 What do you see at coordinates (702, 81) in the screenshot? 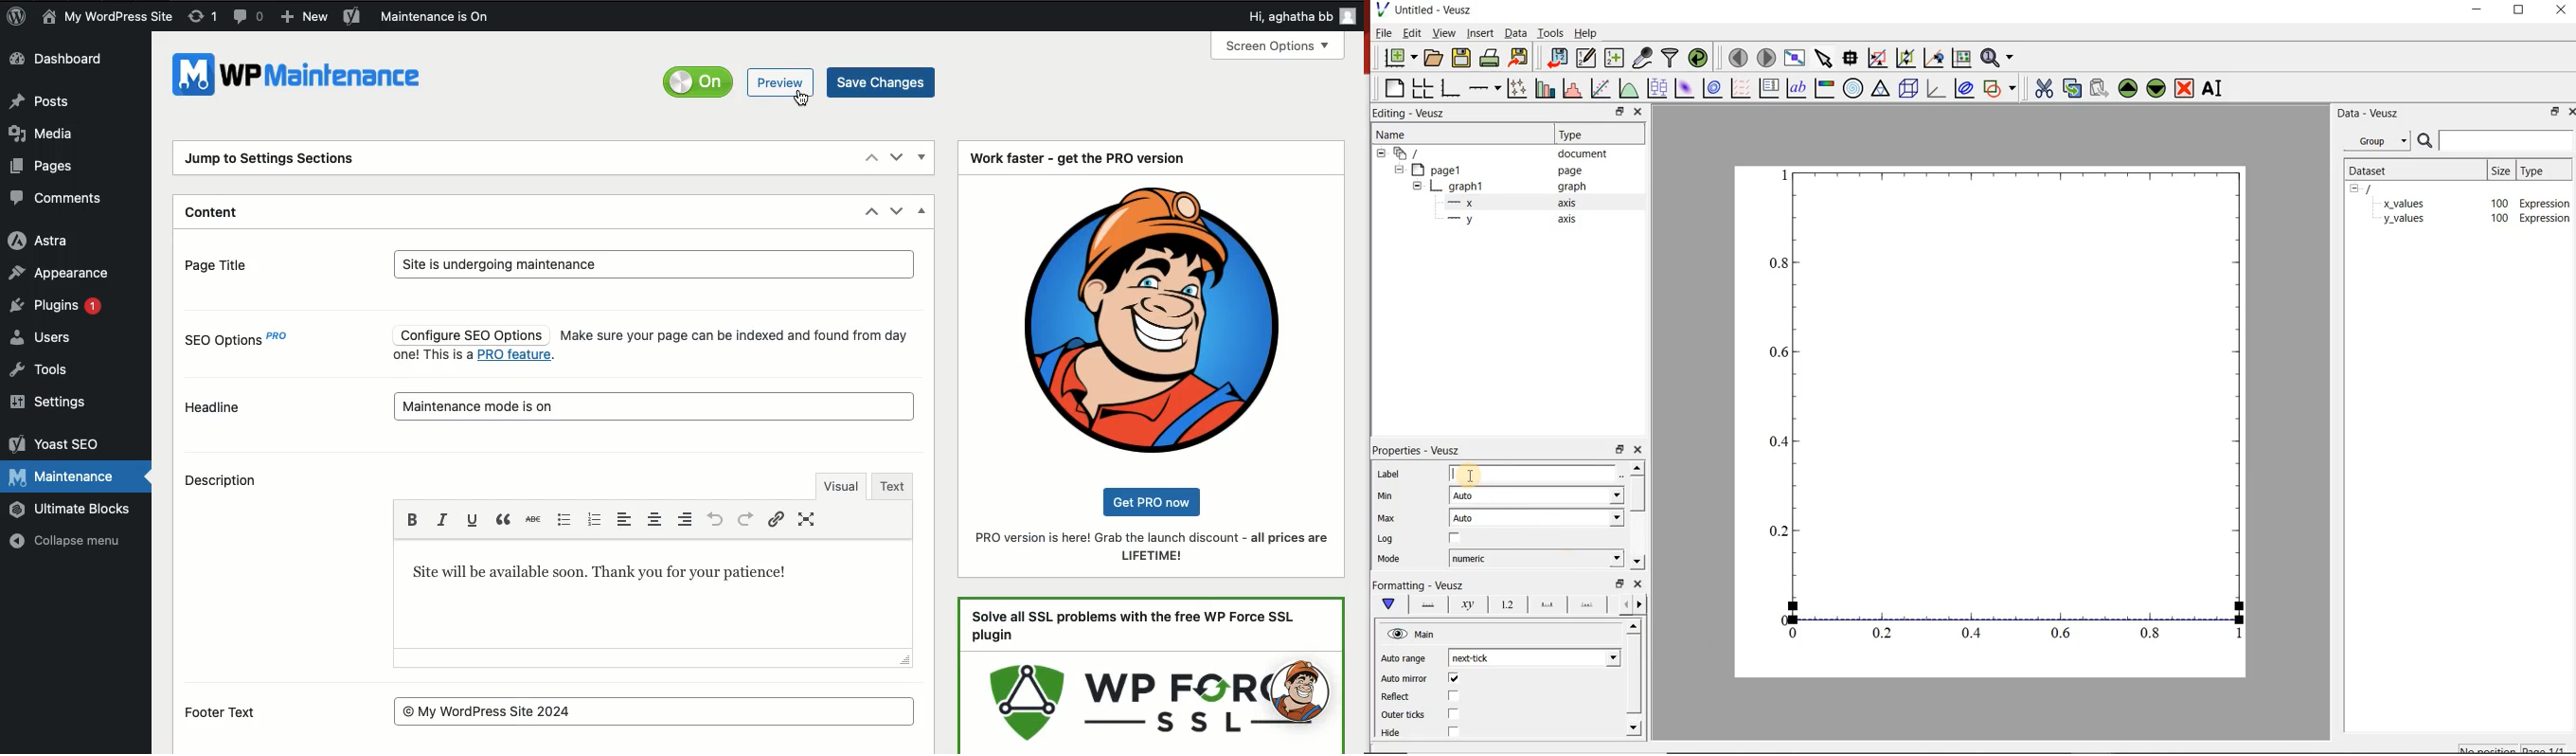
I see `Off` at bounding box center [702, 81].